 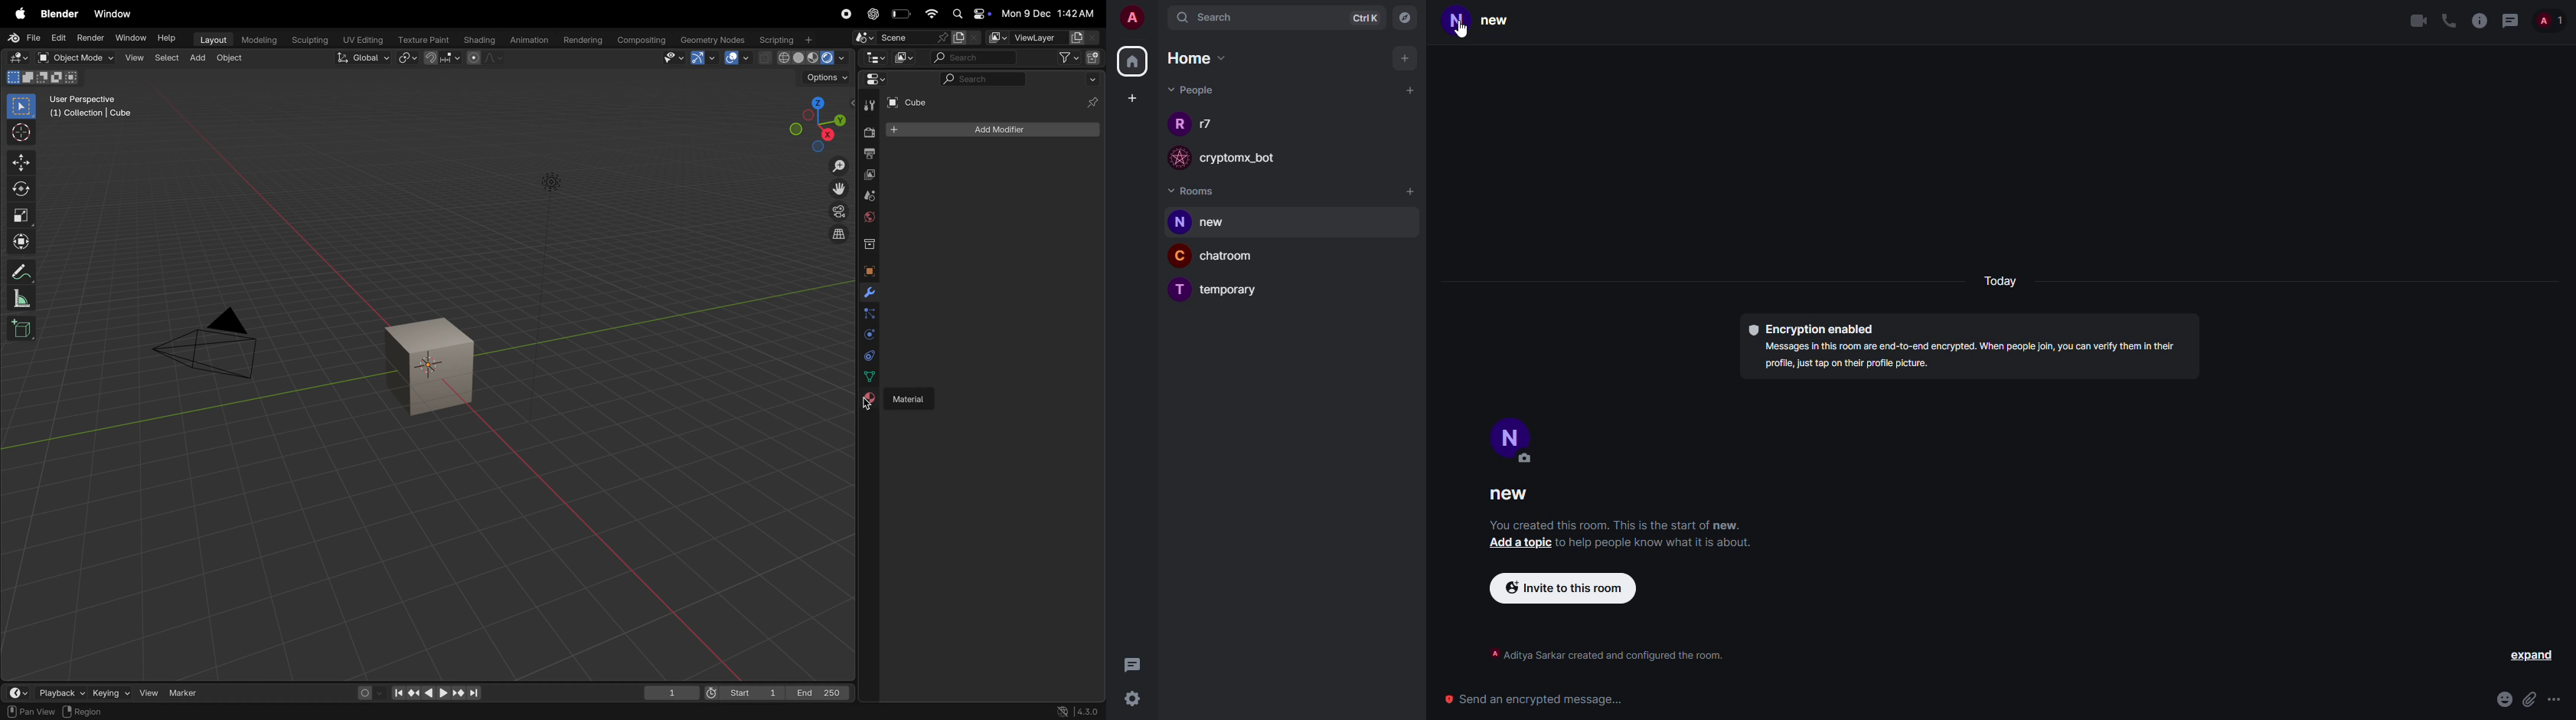 I want to click on region, so click(x=90, y=712).